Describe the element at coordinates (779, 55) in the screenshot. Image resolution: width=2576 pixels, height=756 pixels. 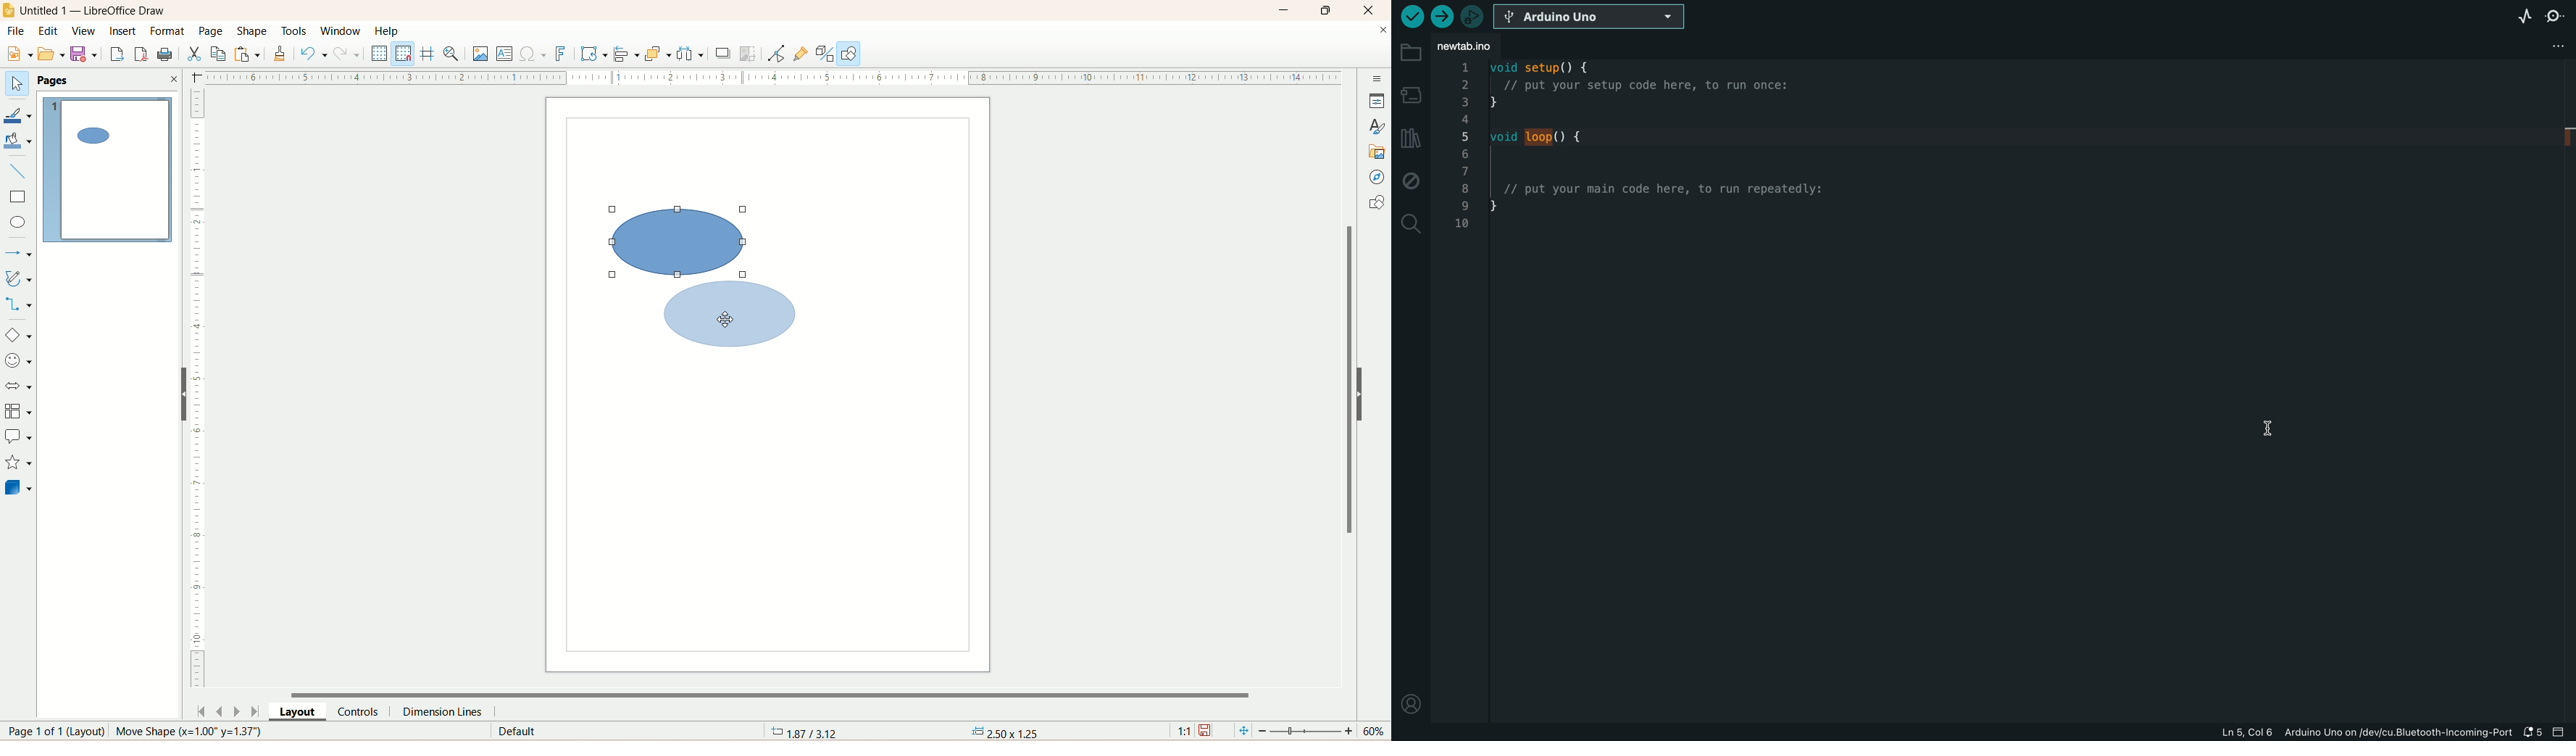
I see `point edit mode` at that location.